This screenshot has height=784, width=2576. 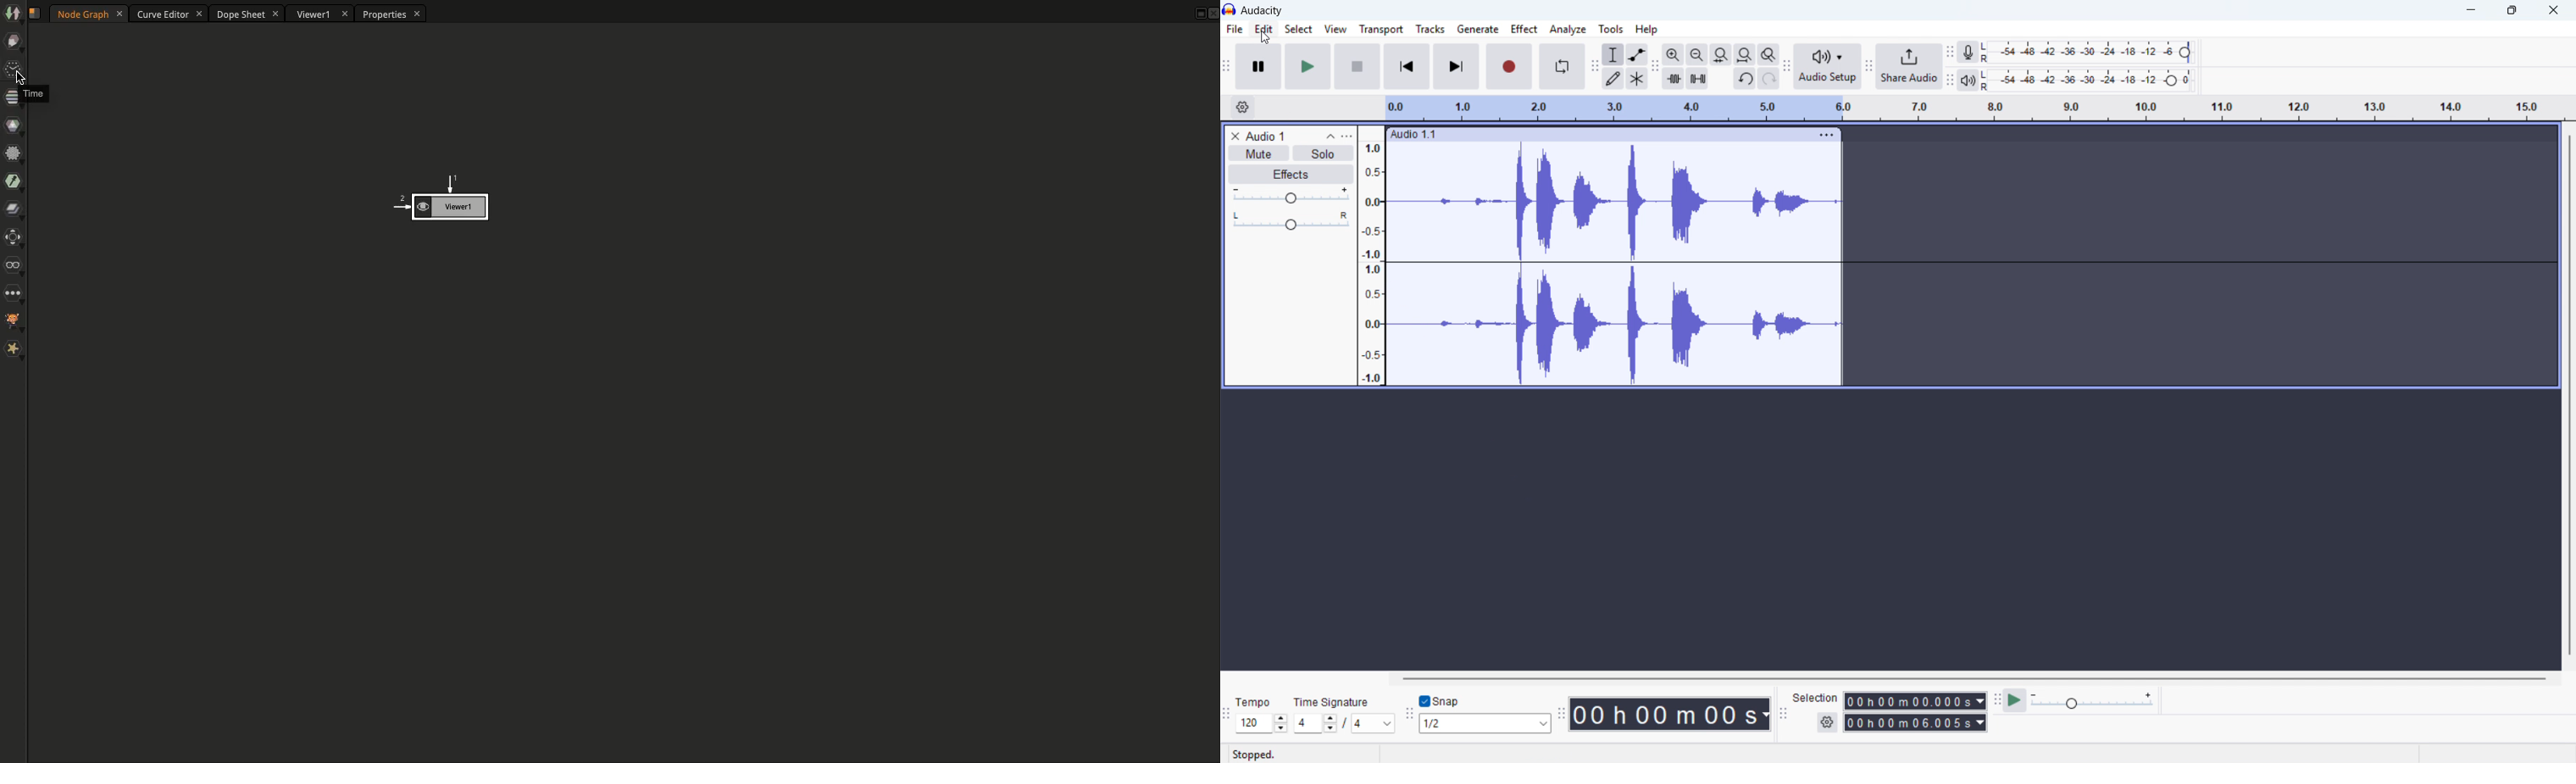 What do you see at coordinates (1230, 9) in the screenshot?
I see `logo` at bounding box center [1230, 9].